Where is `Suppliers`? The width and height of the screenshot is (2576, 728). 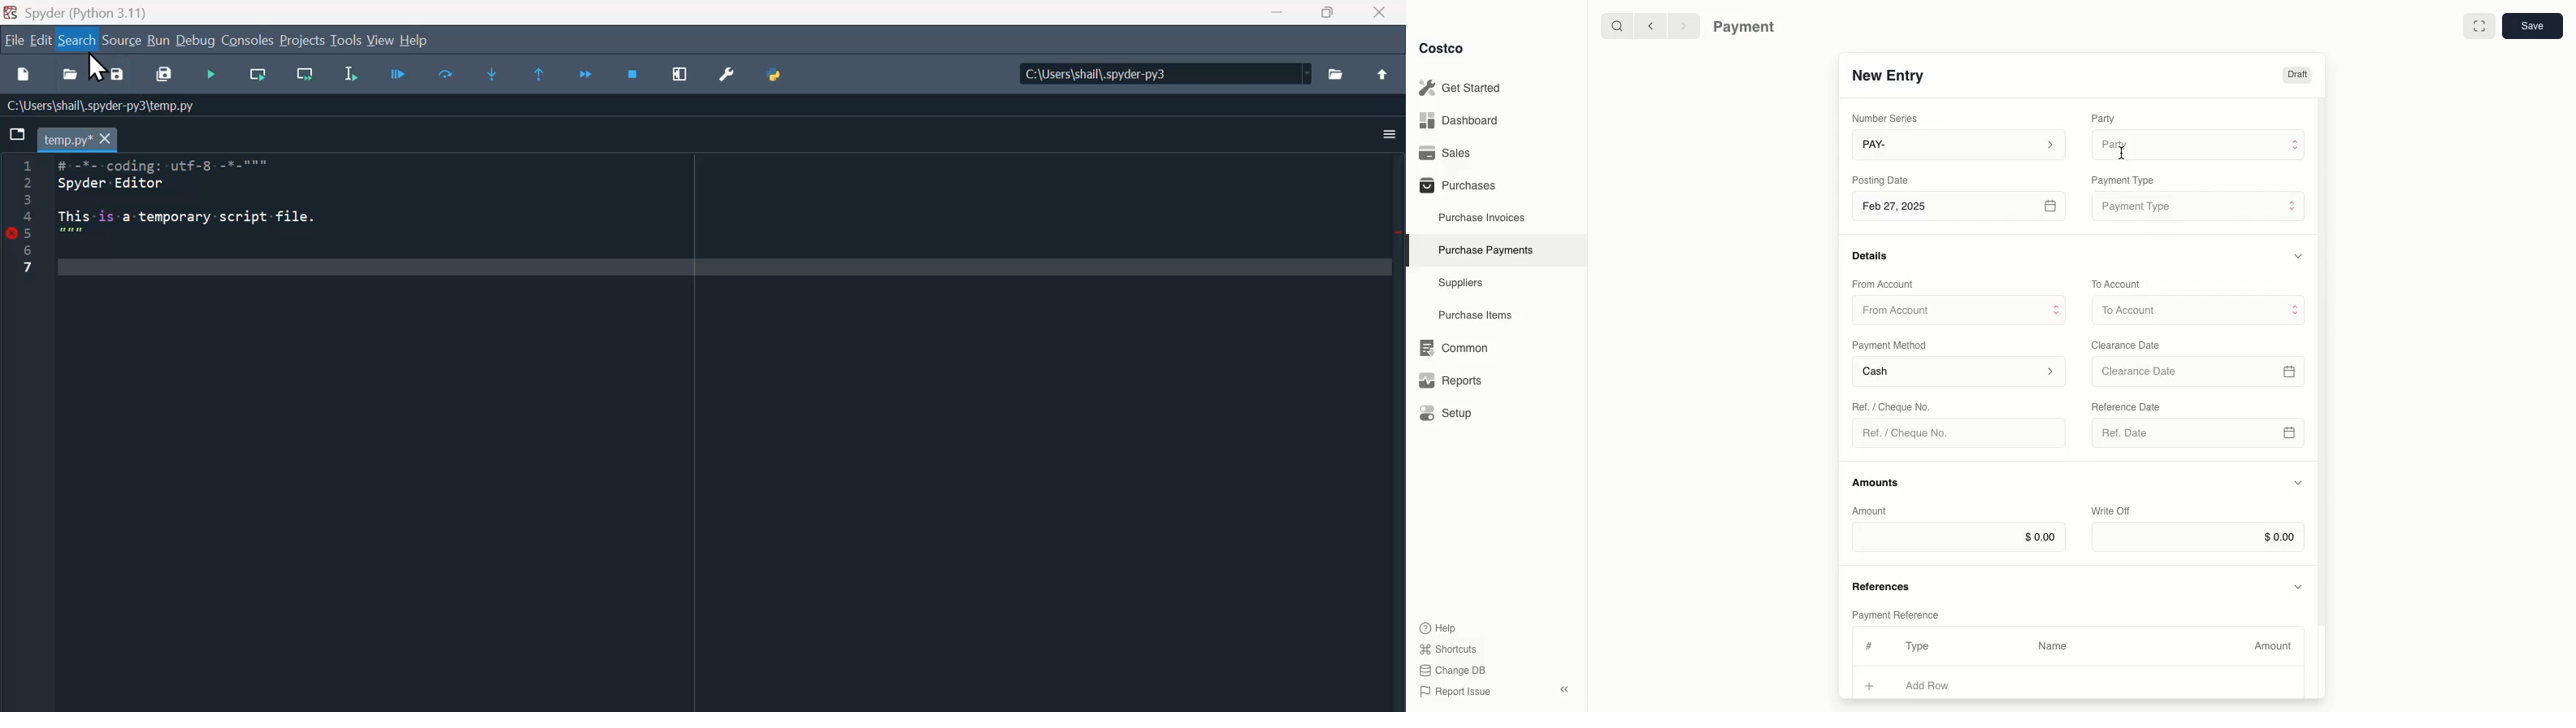 Suppliers is located at coordinates (1461, 282).